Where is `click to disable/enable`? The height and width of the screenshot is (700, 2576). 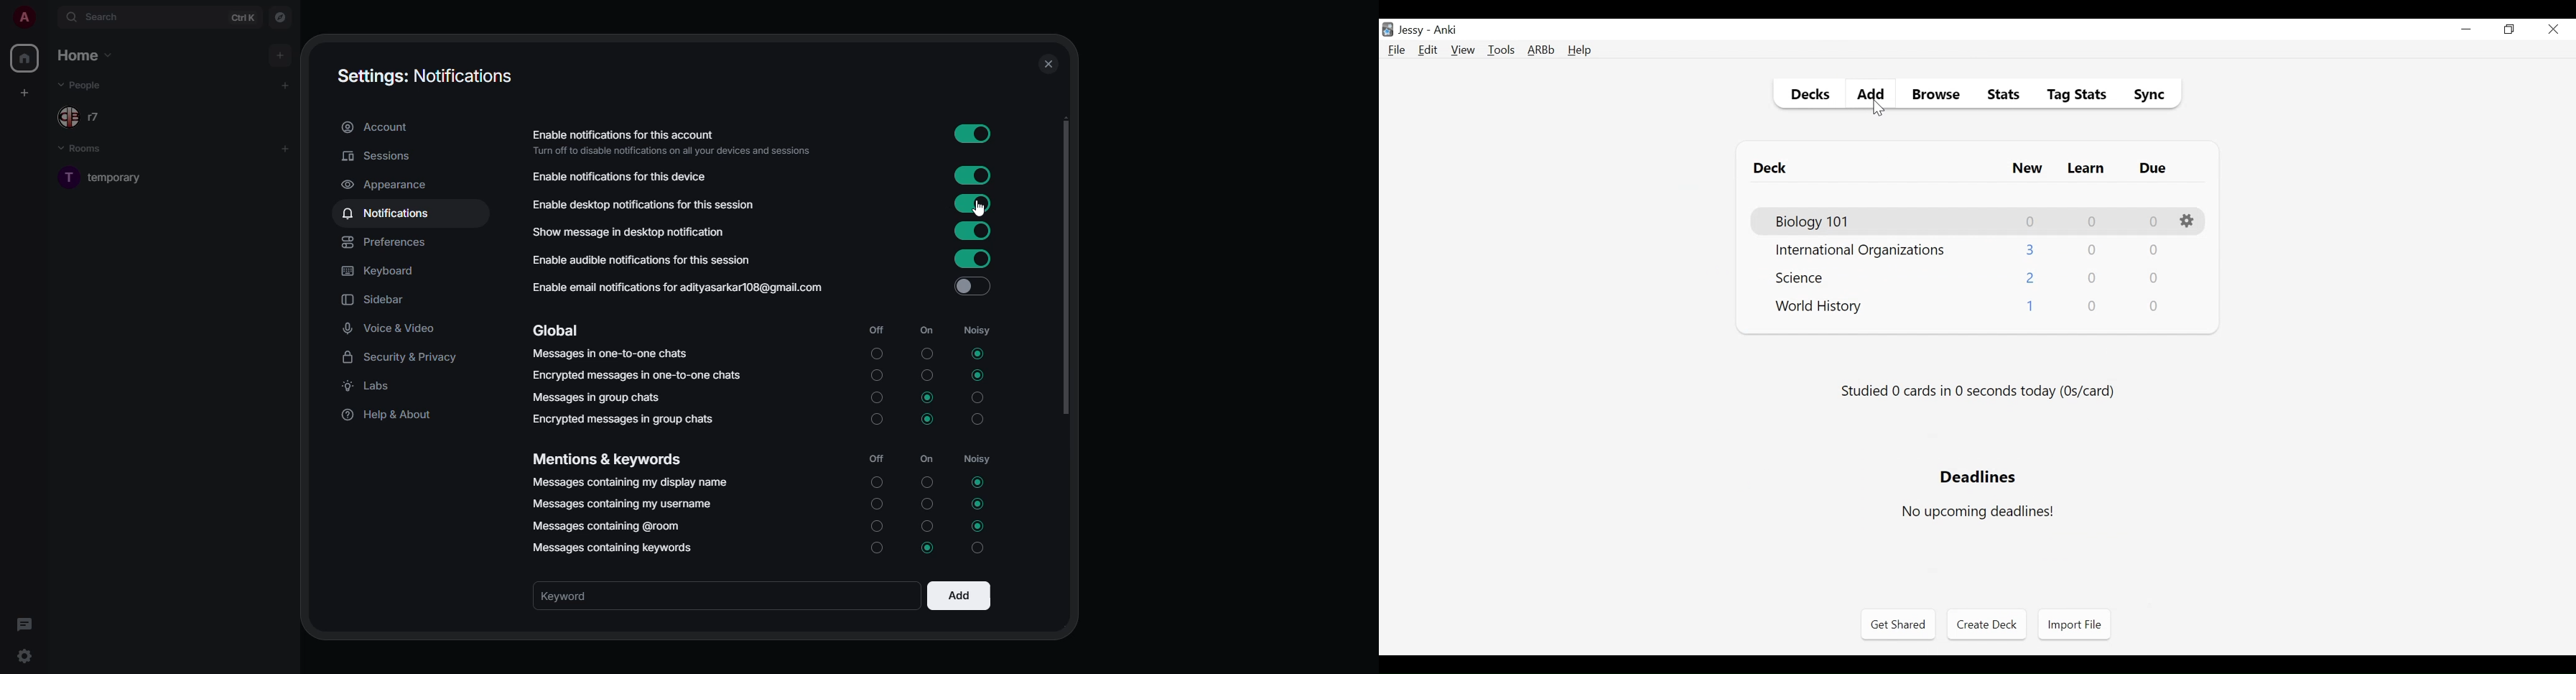
click to disable/enable is located at coordinates (971, 203).